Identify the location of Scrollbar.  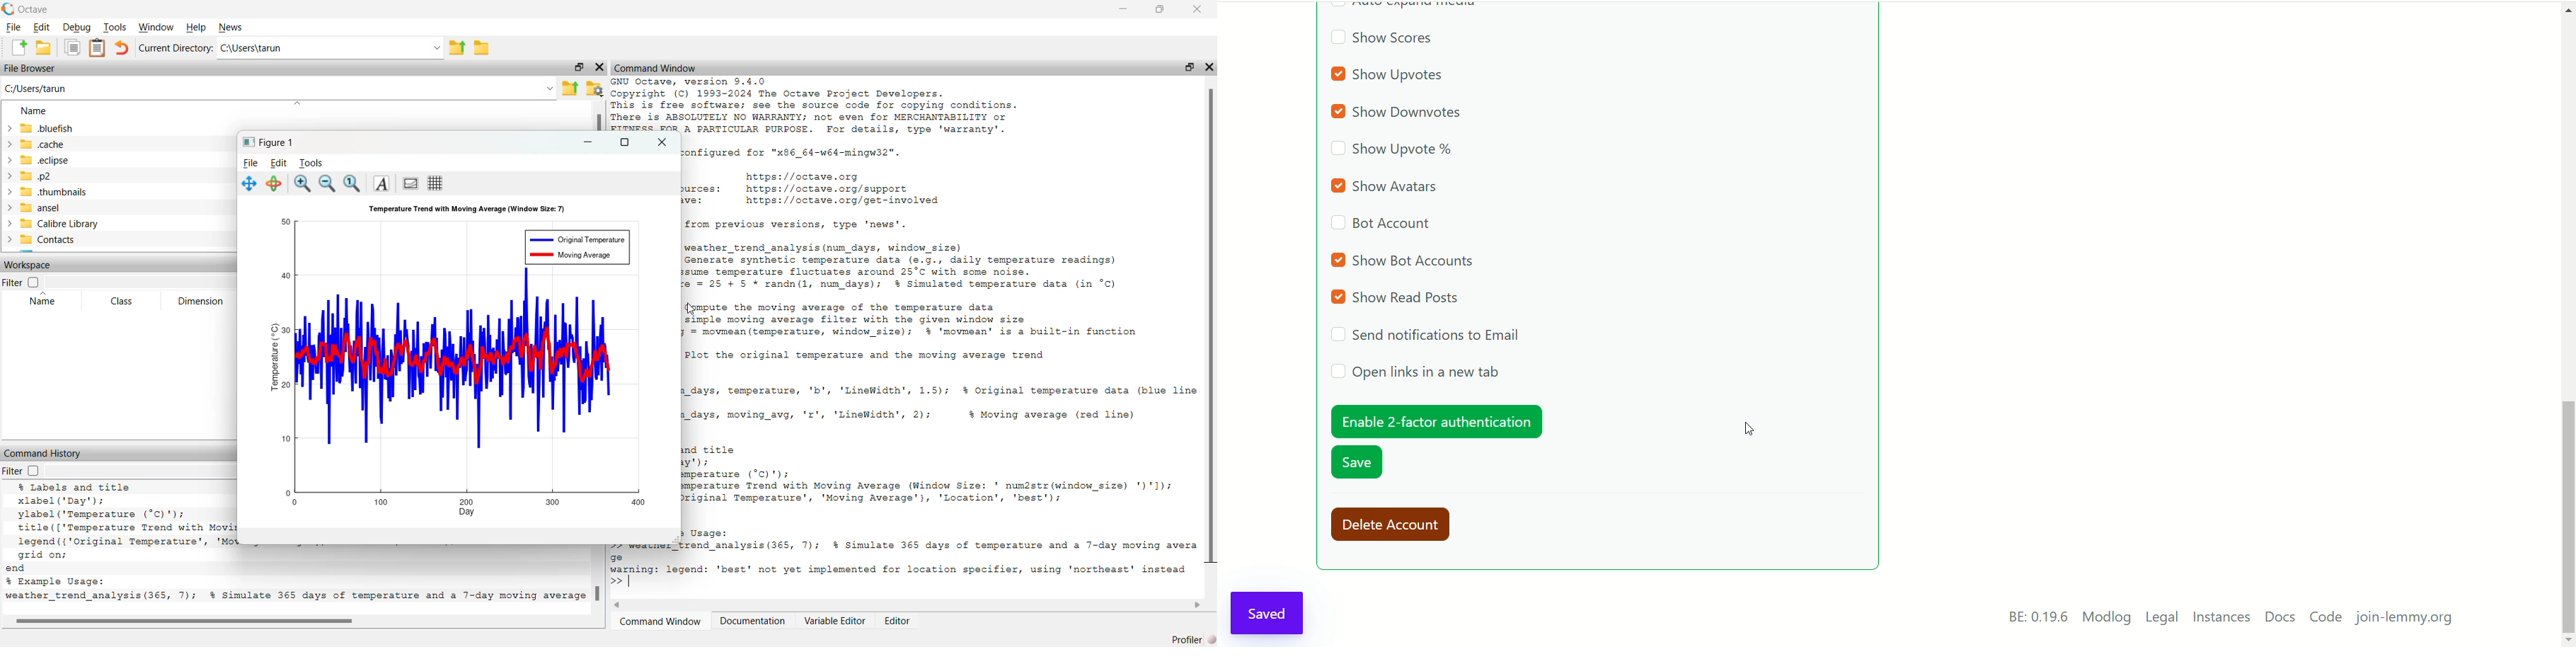
(597, 122).